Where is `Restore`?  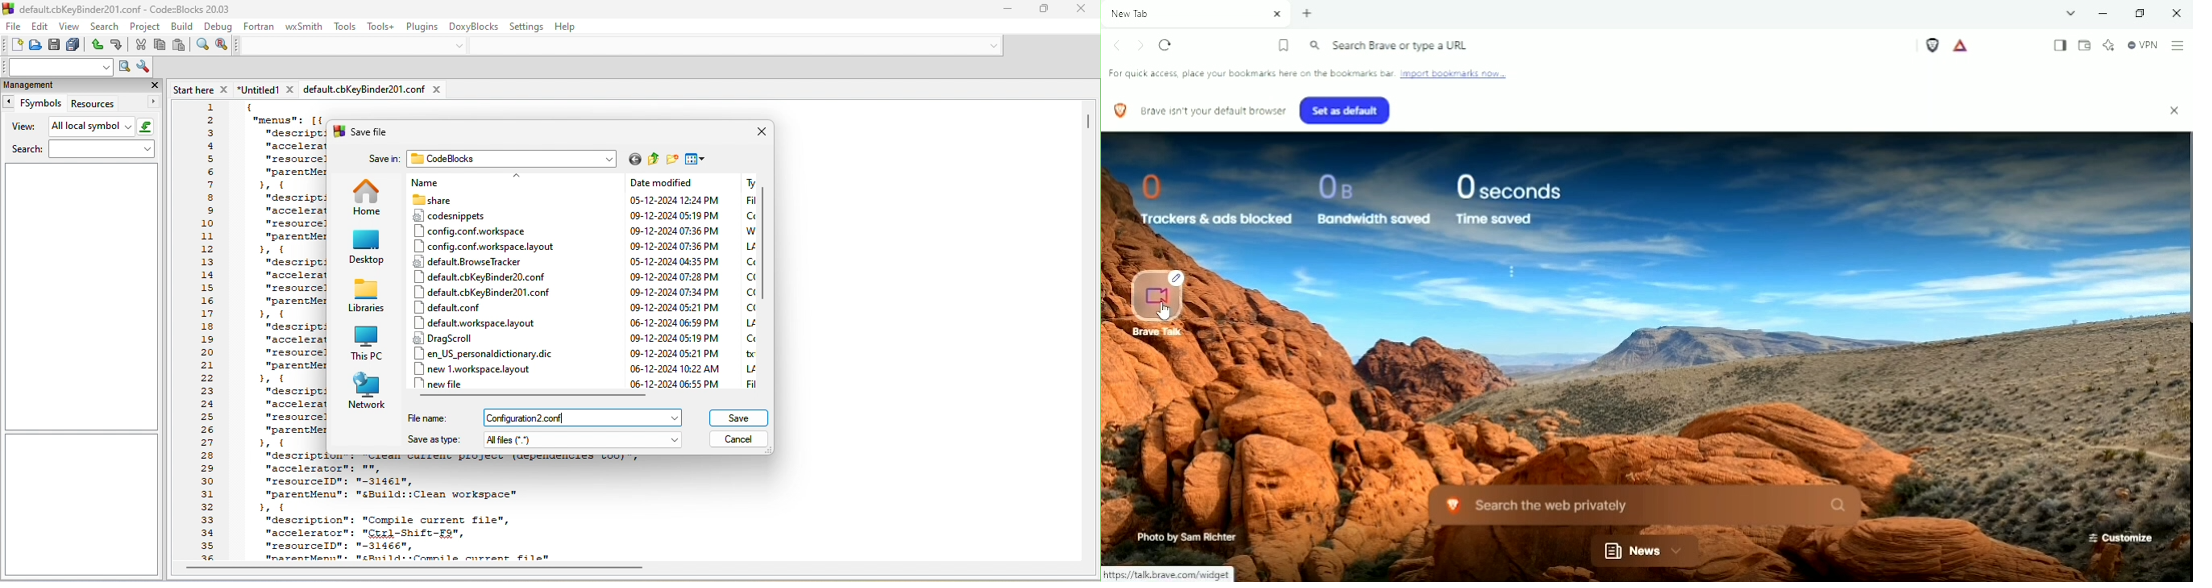
Restore is located at coordinates (2146, 14).